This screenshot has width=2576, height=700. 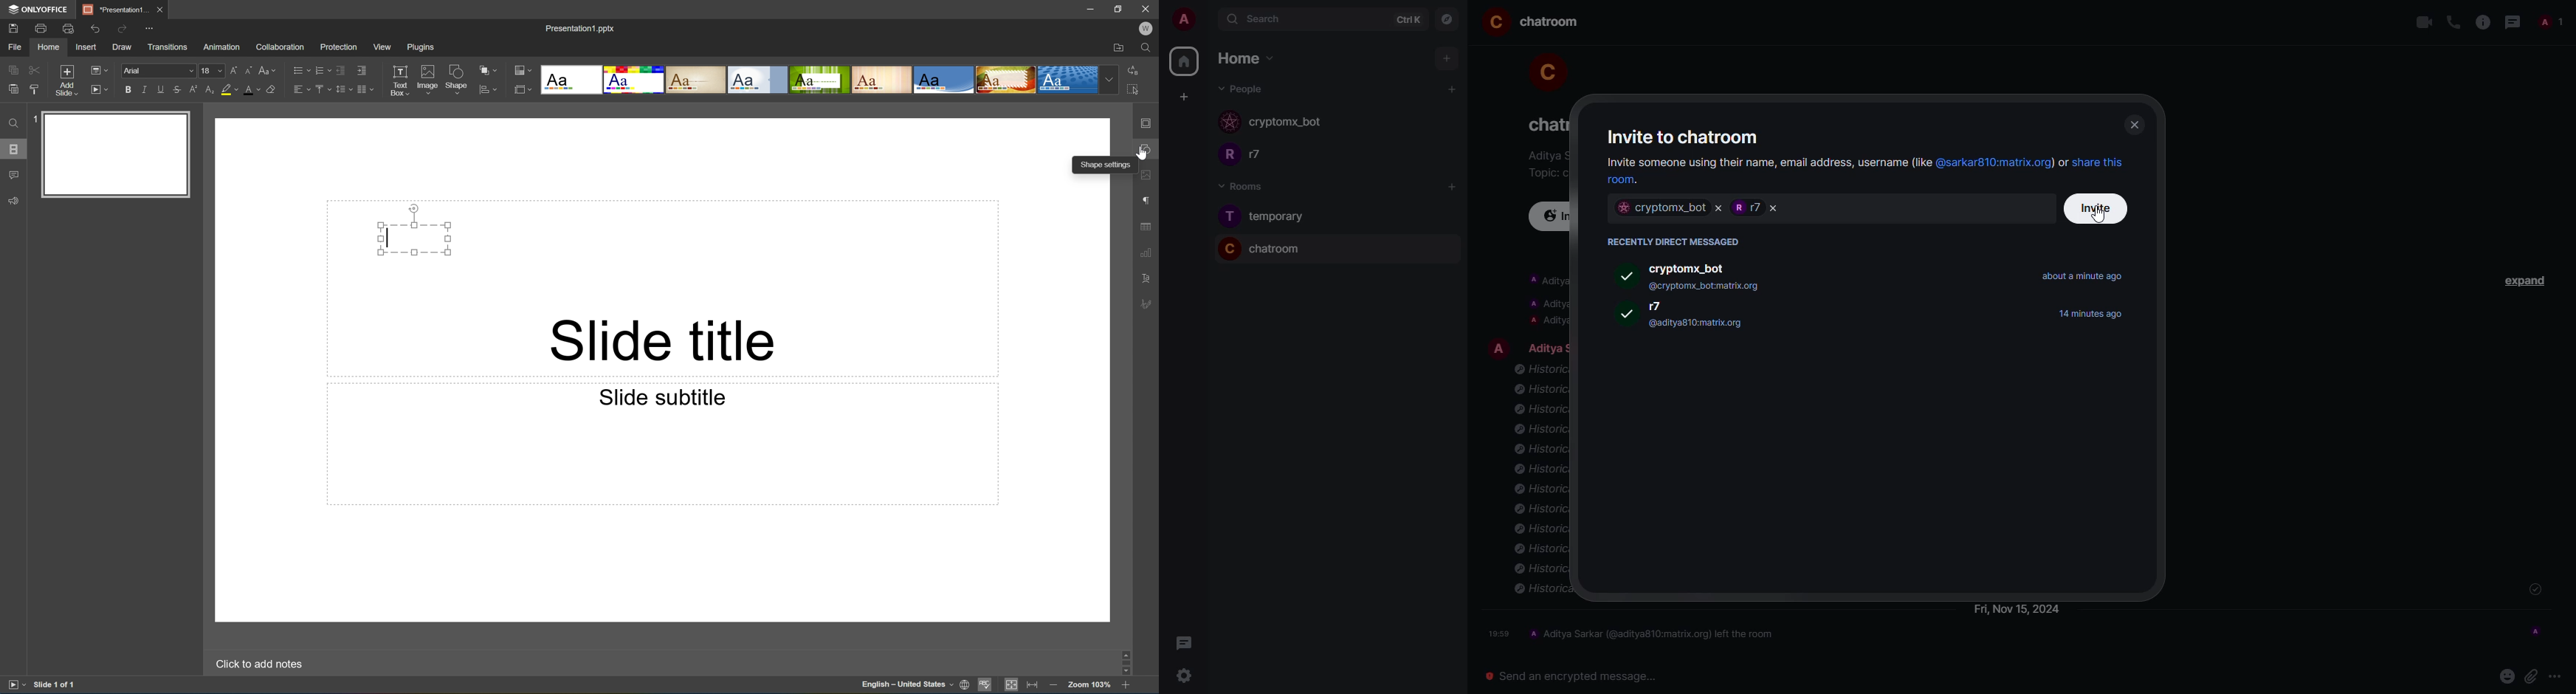 I want to click on seen, so click(x=2535, y=630).